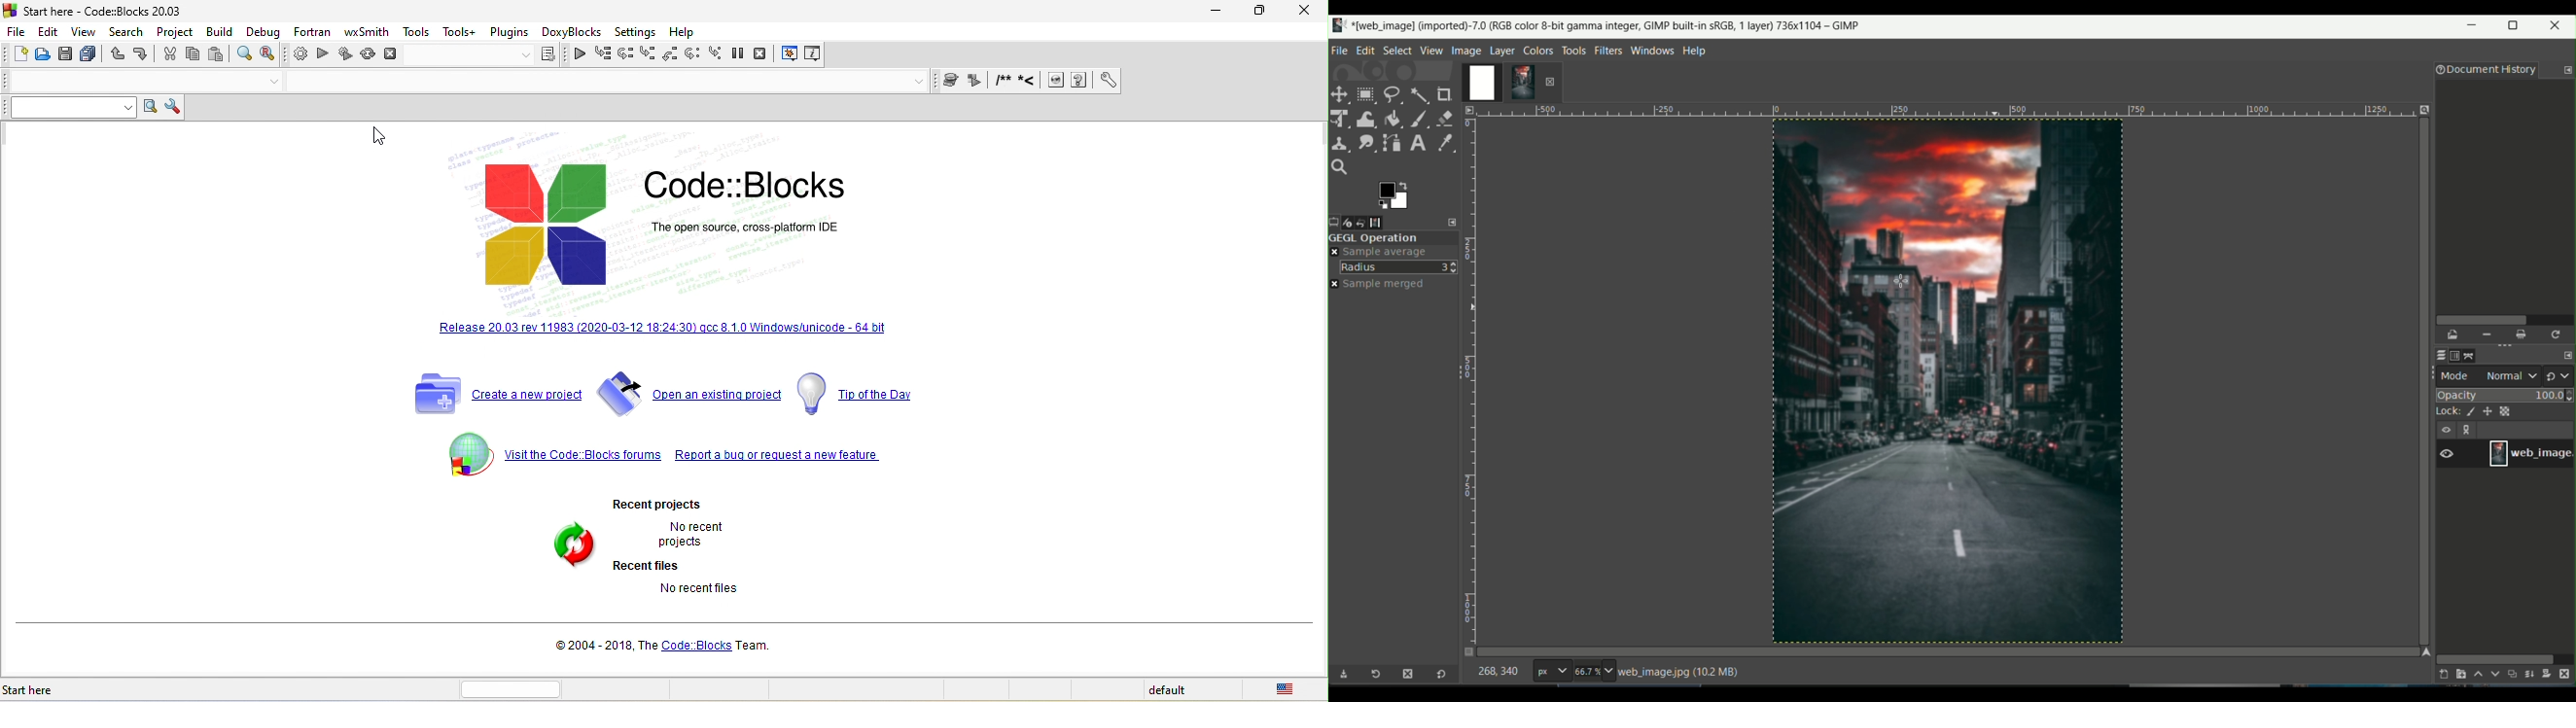 This screenshot has width=2576, height=728. I want to click on measurement scale, so click(1551, 672).